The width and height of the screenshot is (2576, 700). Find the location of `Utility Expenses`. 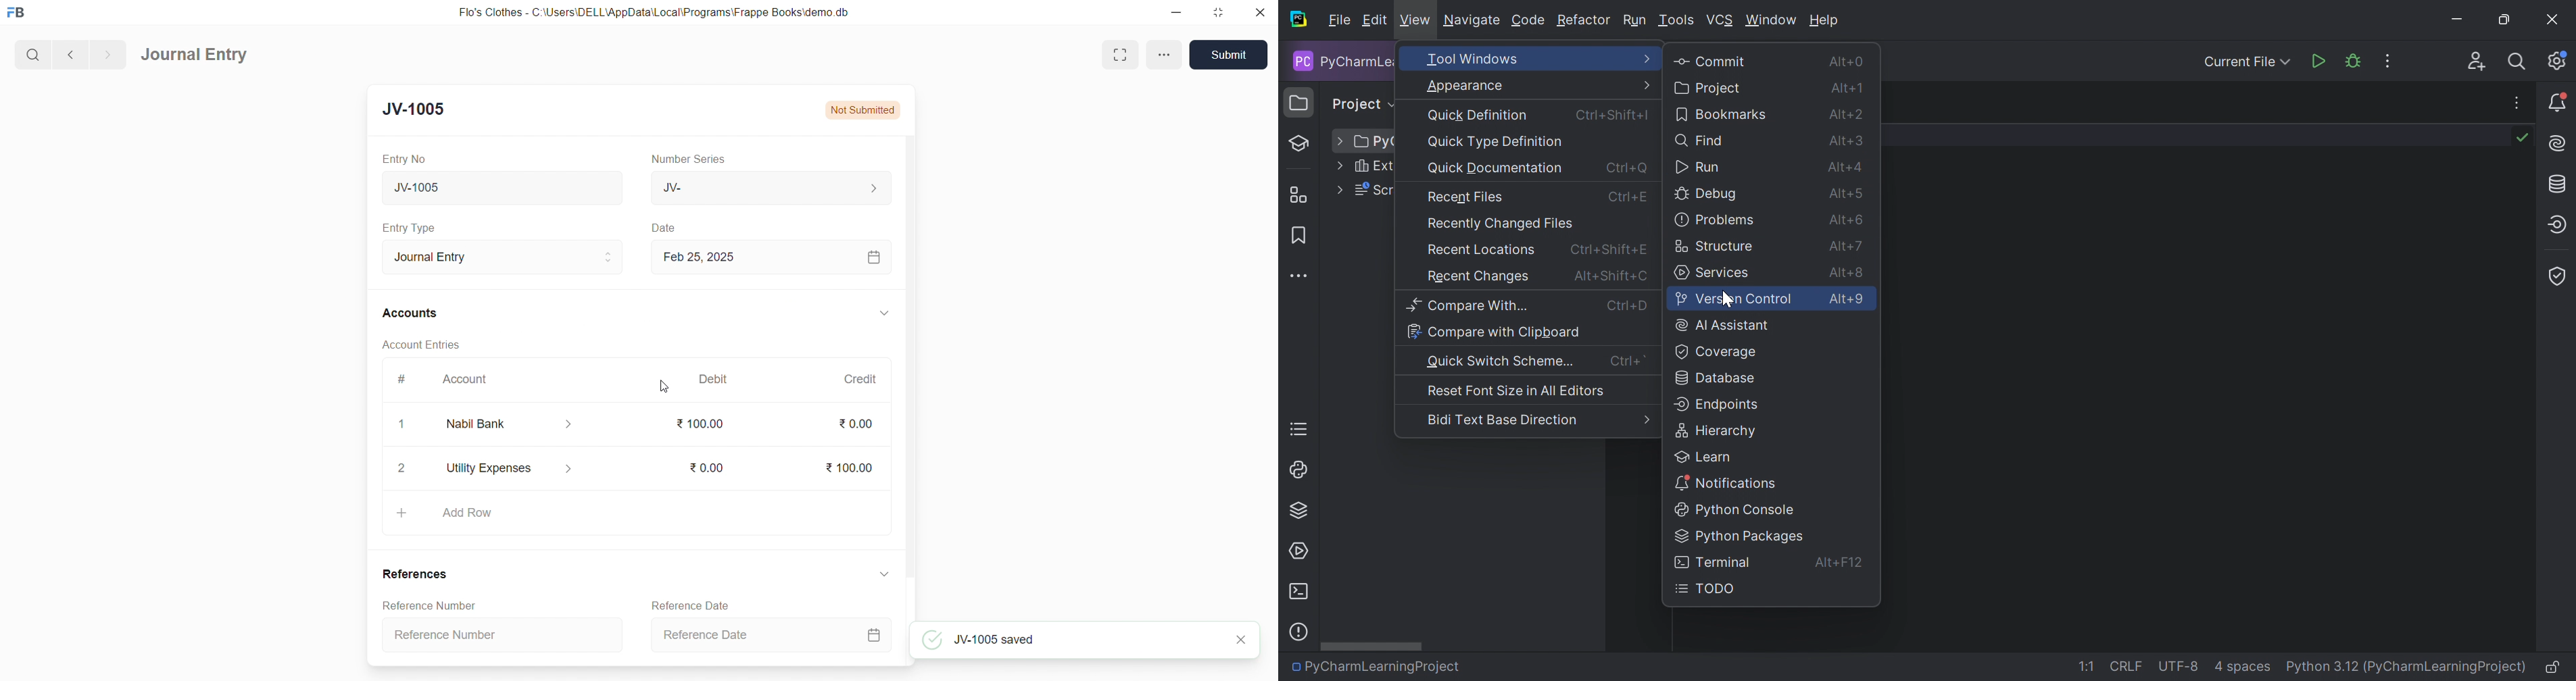

Utility Expenses is located at coordinates (525, 465).